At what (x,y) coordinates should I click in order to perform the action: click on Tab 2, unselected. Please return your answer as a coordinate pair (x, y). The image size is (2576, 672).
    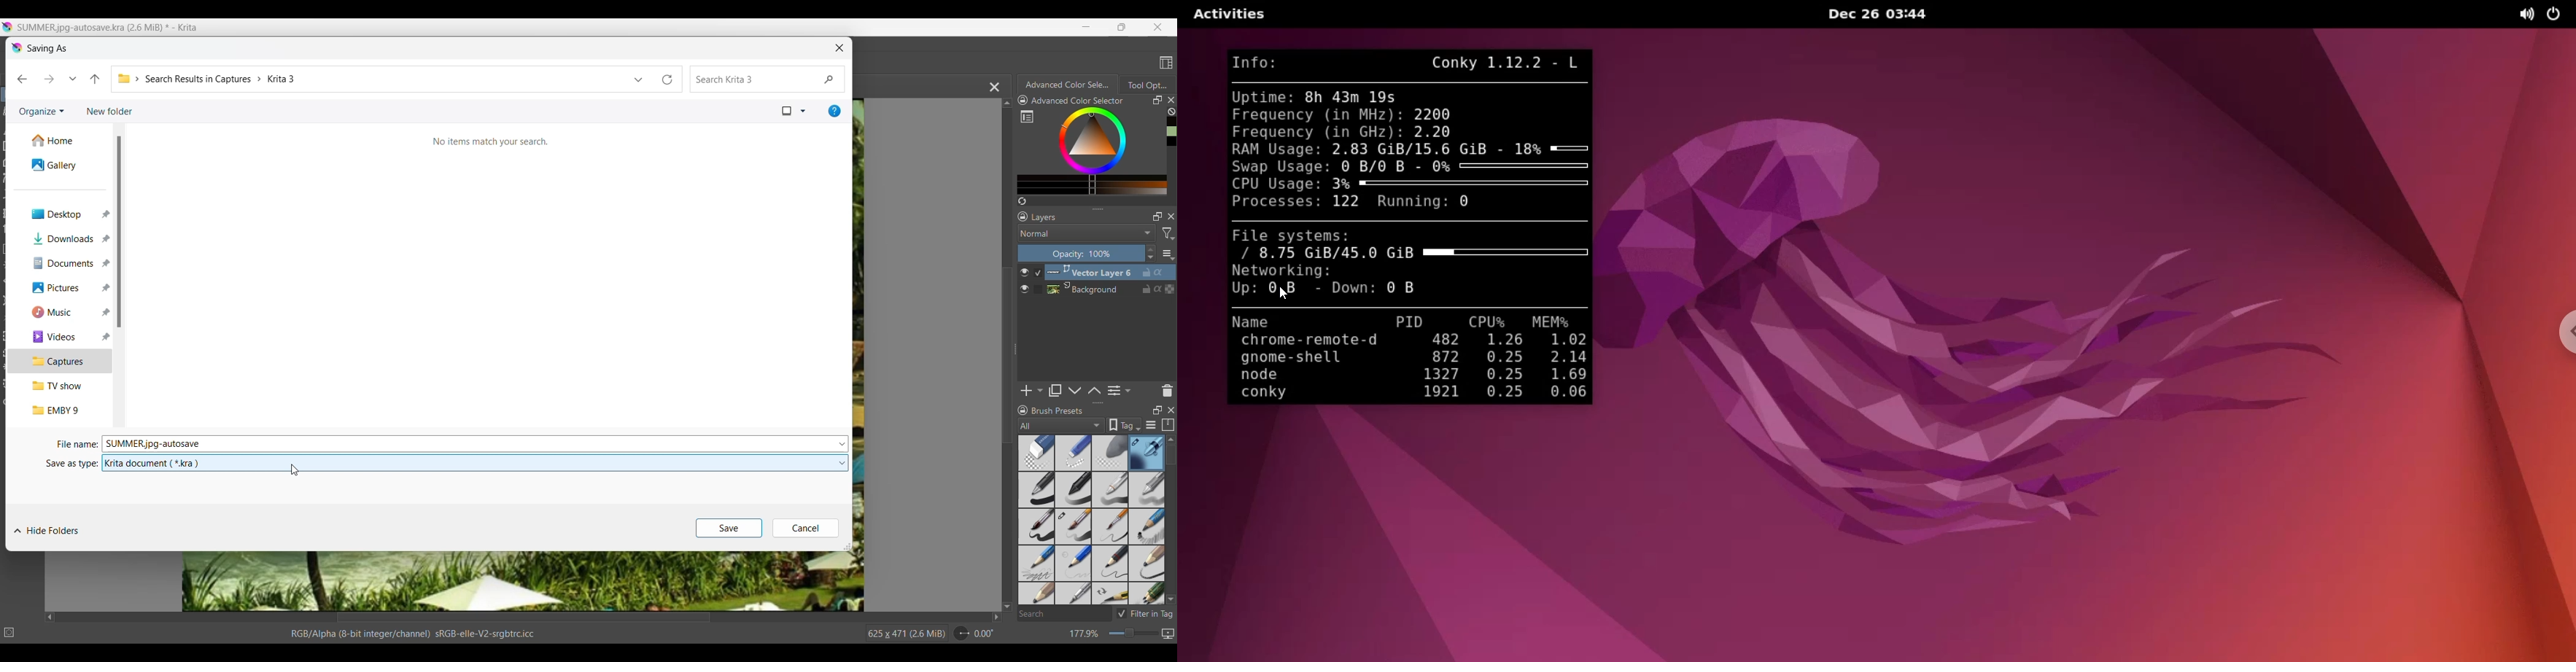
    Looking at the image, I should click on (1147, 85).